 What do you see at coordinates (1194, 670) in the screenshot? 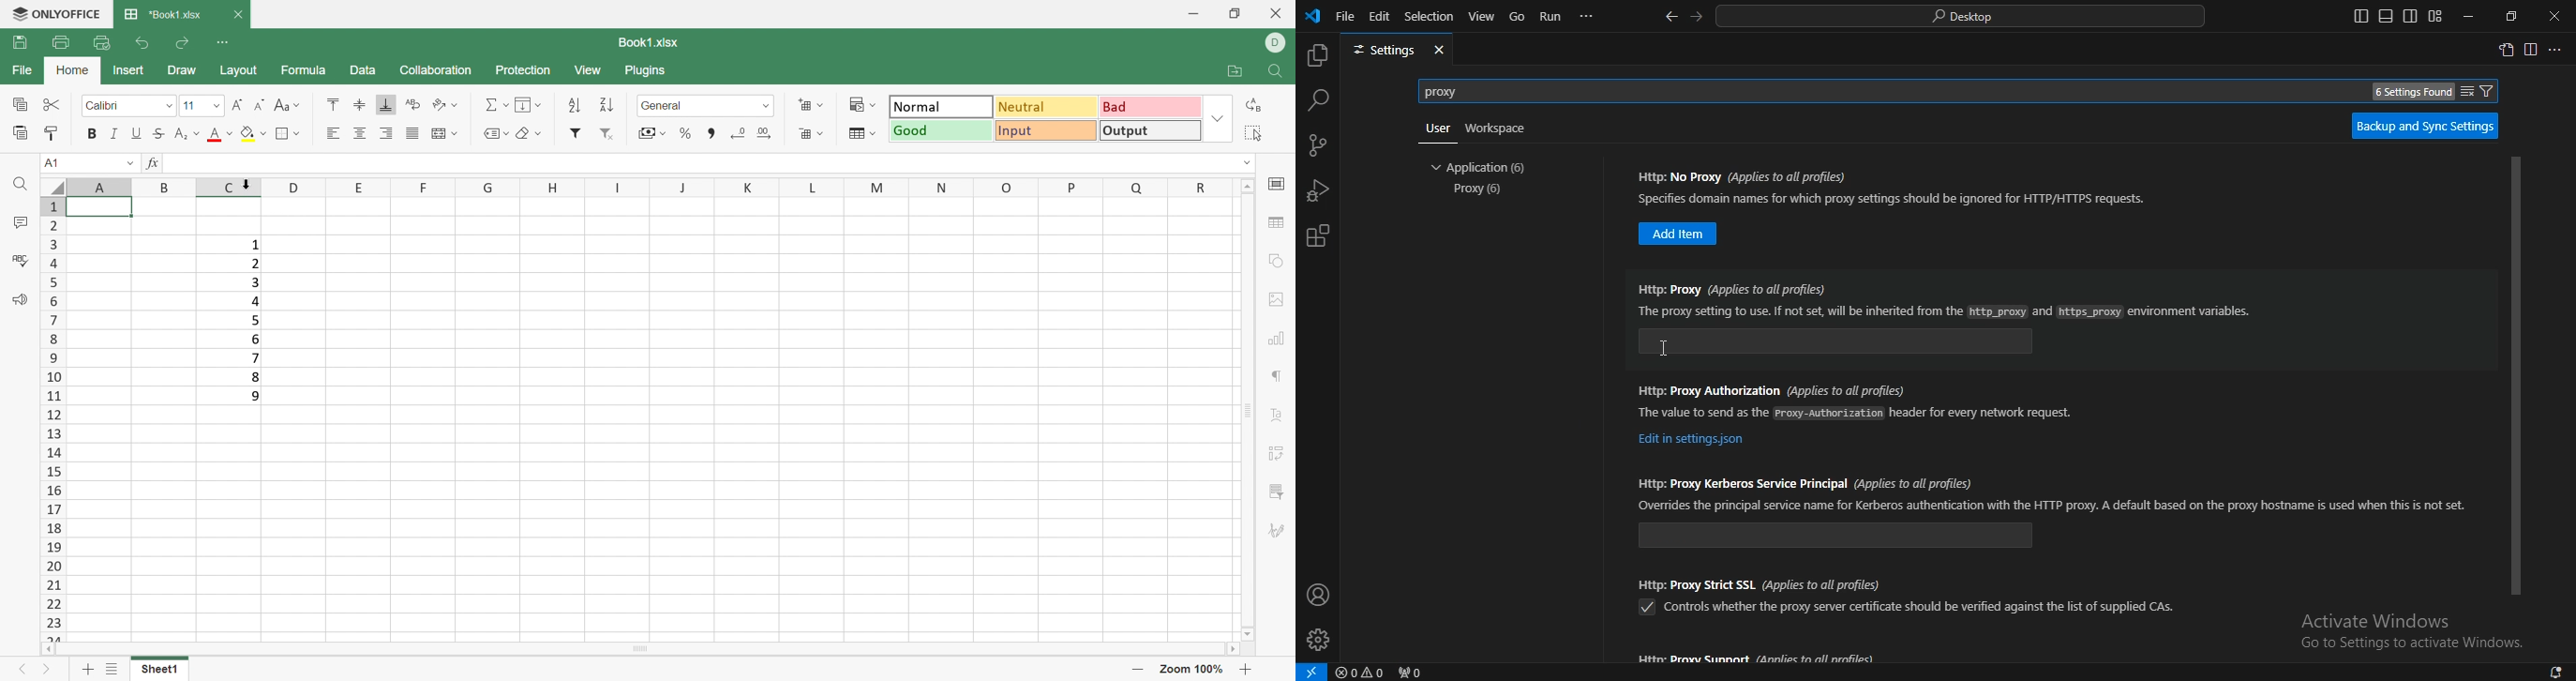
I see `Zoom 100%` at bounding box center [1194, 670].